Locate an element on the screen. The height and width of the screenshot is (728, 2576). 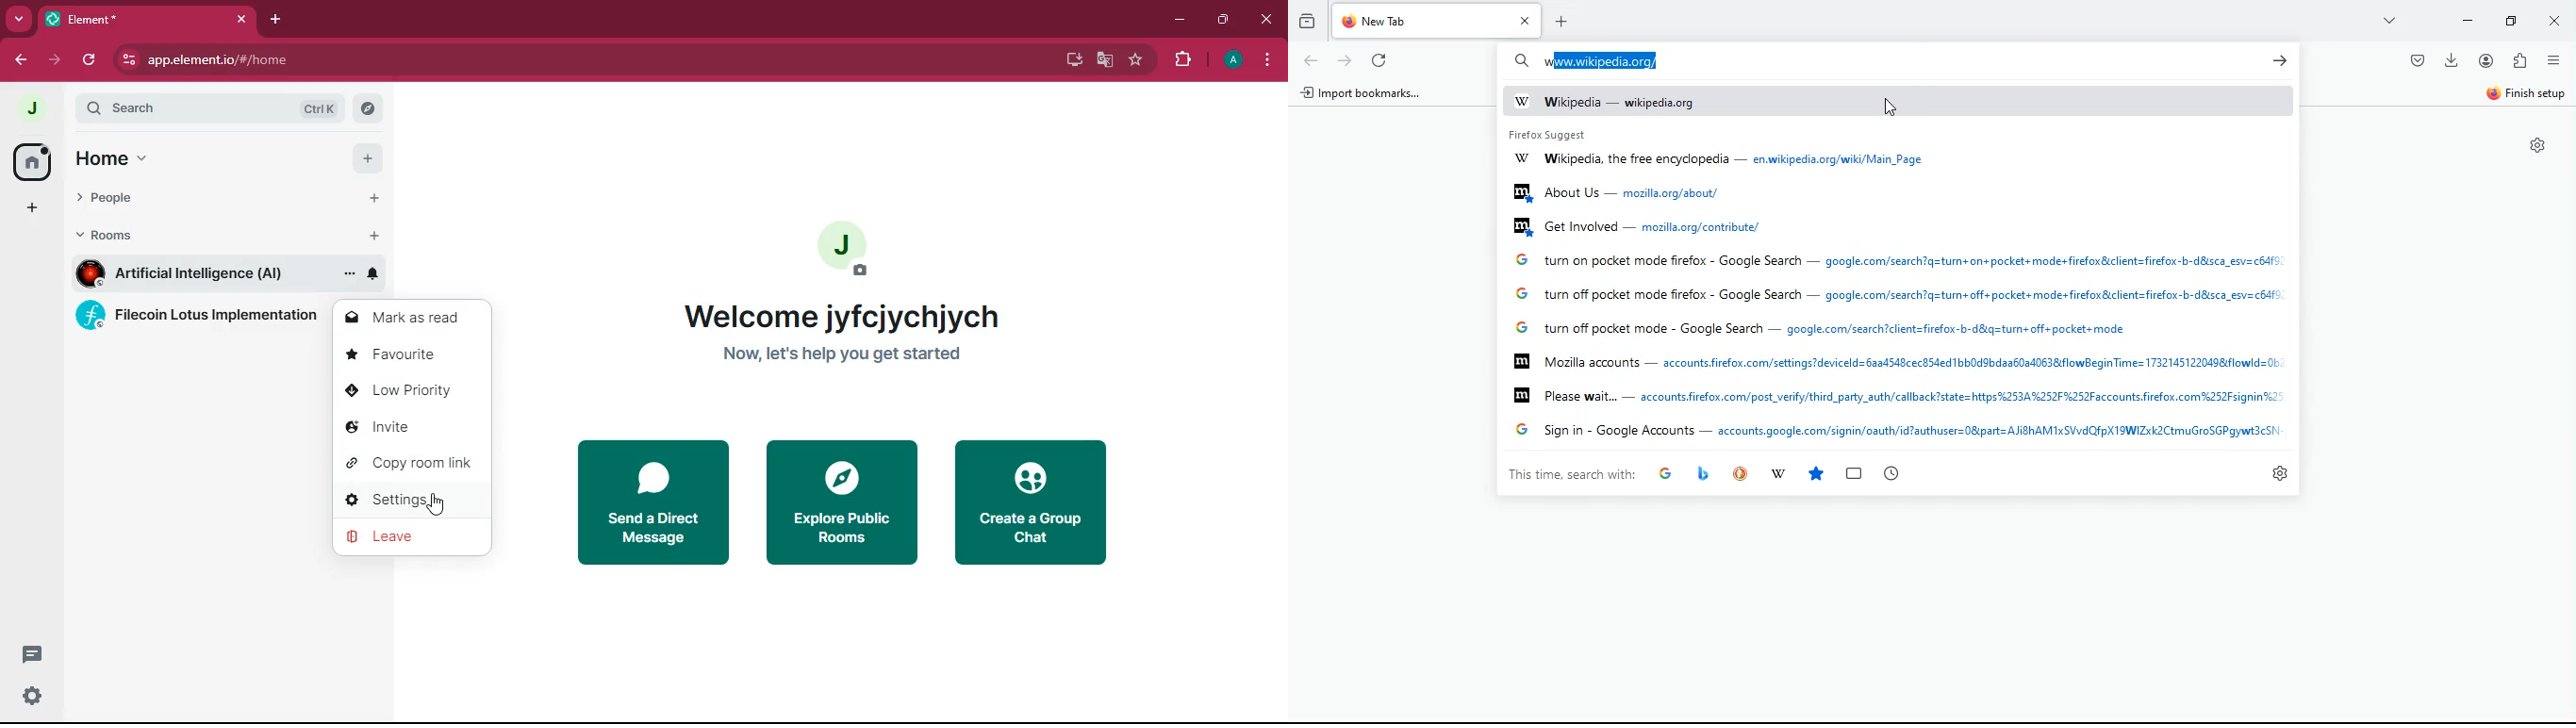
tab is located at coordinates (1437, 21).